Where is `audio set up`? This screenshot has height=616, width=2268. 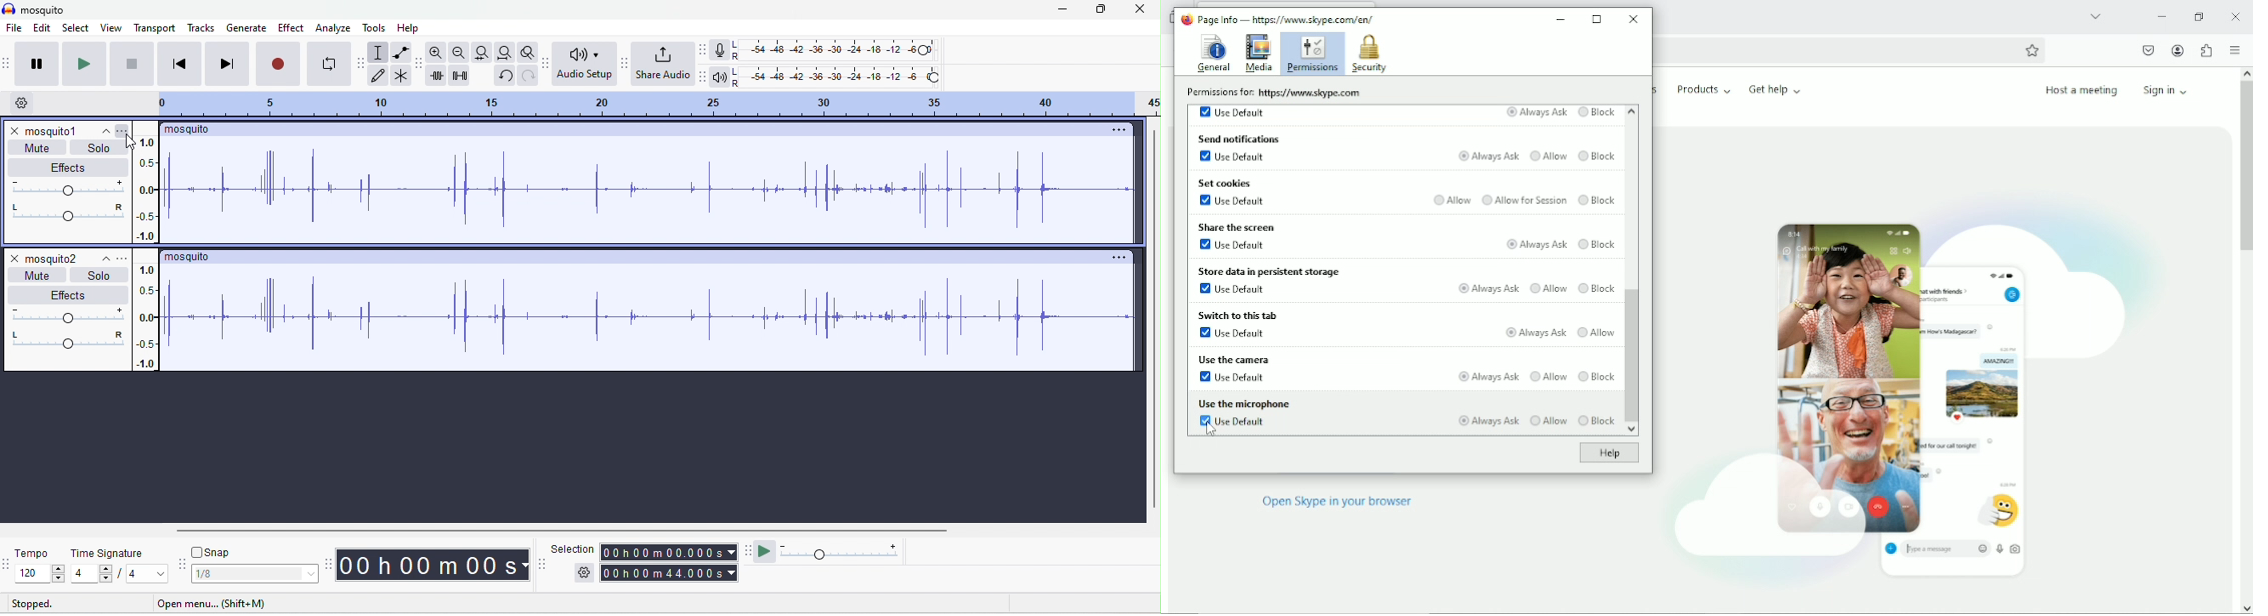
audio set up is located at coordinates (583, 63).